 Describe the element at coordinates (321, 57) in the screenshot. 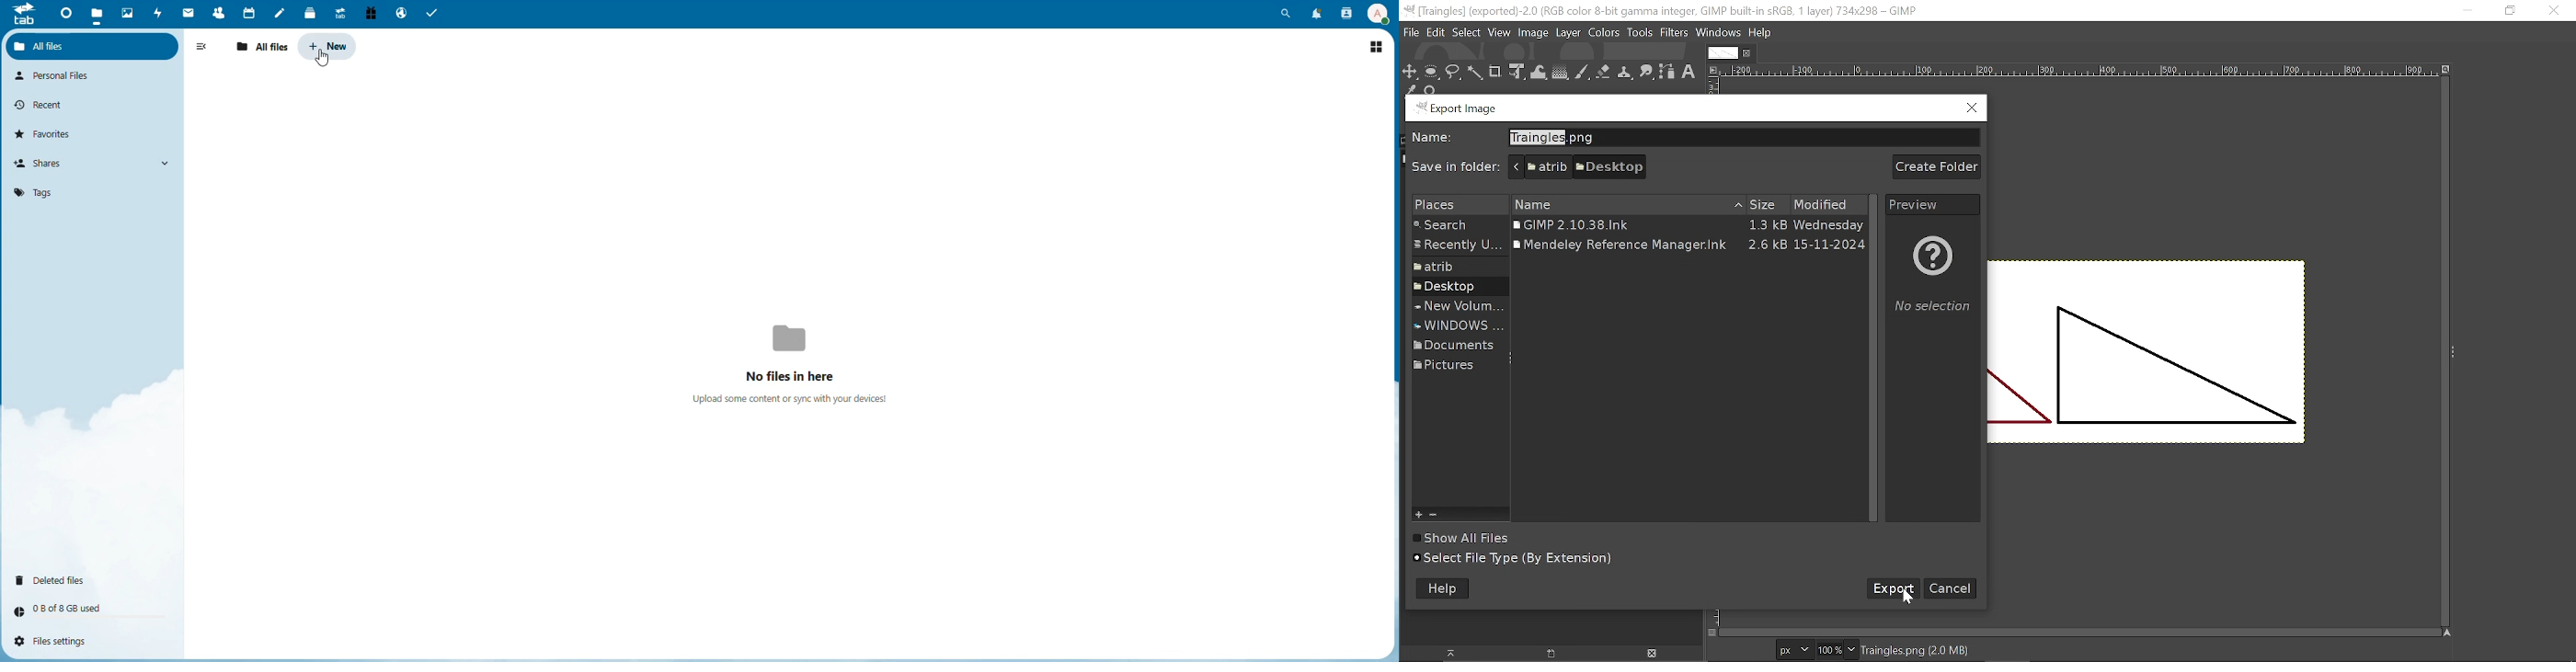

I see `cursor` at that location.